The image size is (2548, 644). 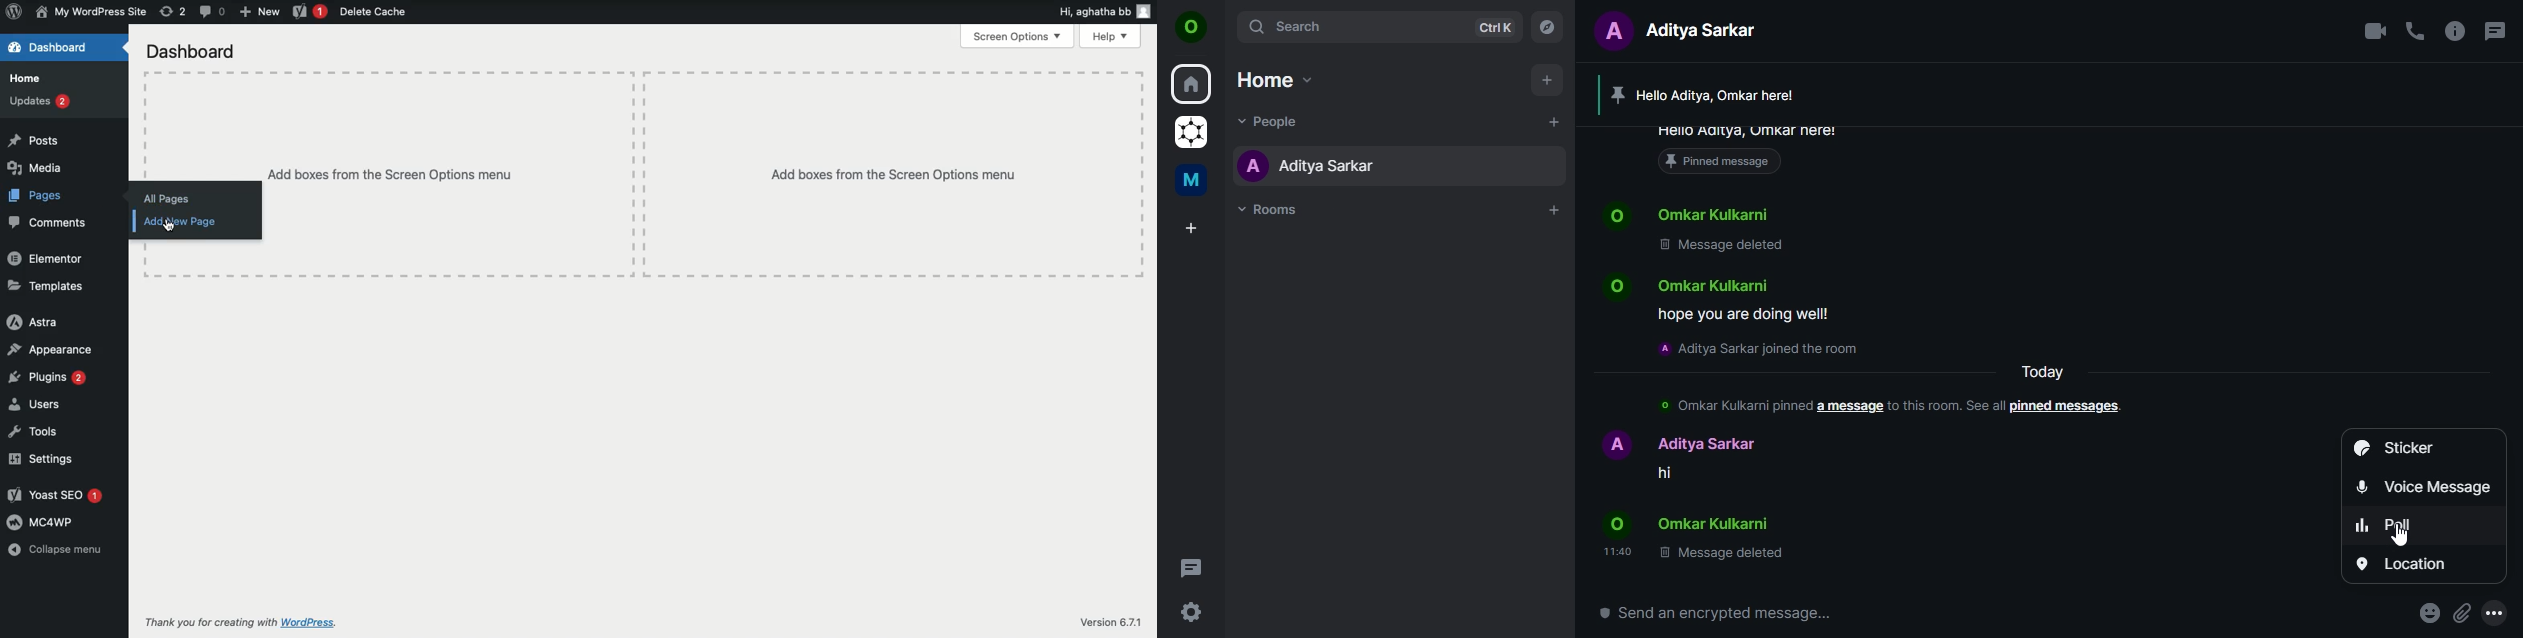 What do you see at coordinates (1685, 29) in the screenshot?
I see `aditya sarkar` at bounding box center [1685, 29].